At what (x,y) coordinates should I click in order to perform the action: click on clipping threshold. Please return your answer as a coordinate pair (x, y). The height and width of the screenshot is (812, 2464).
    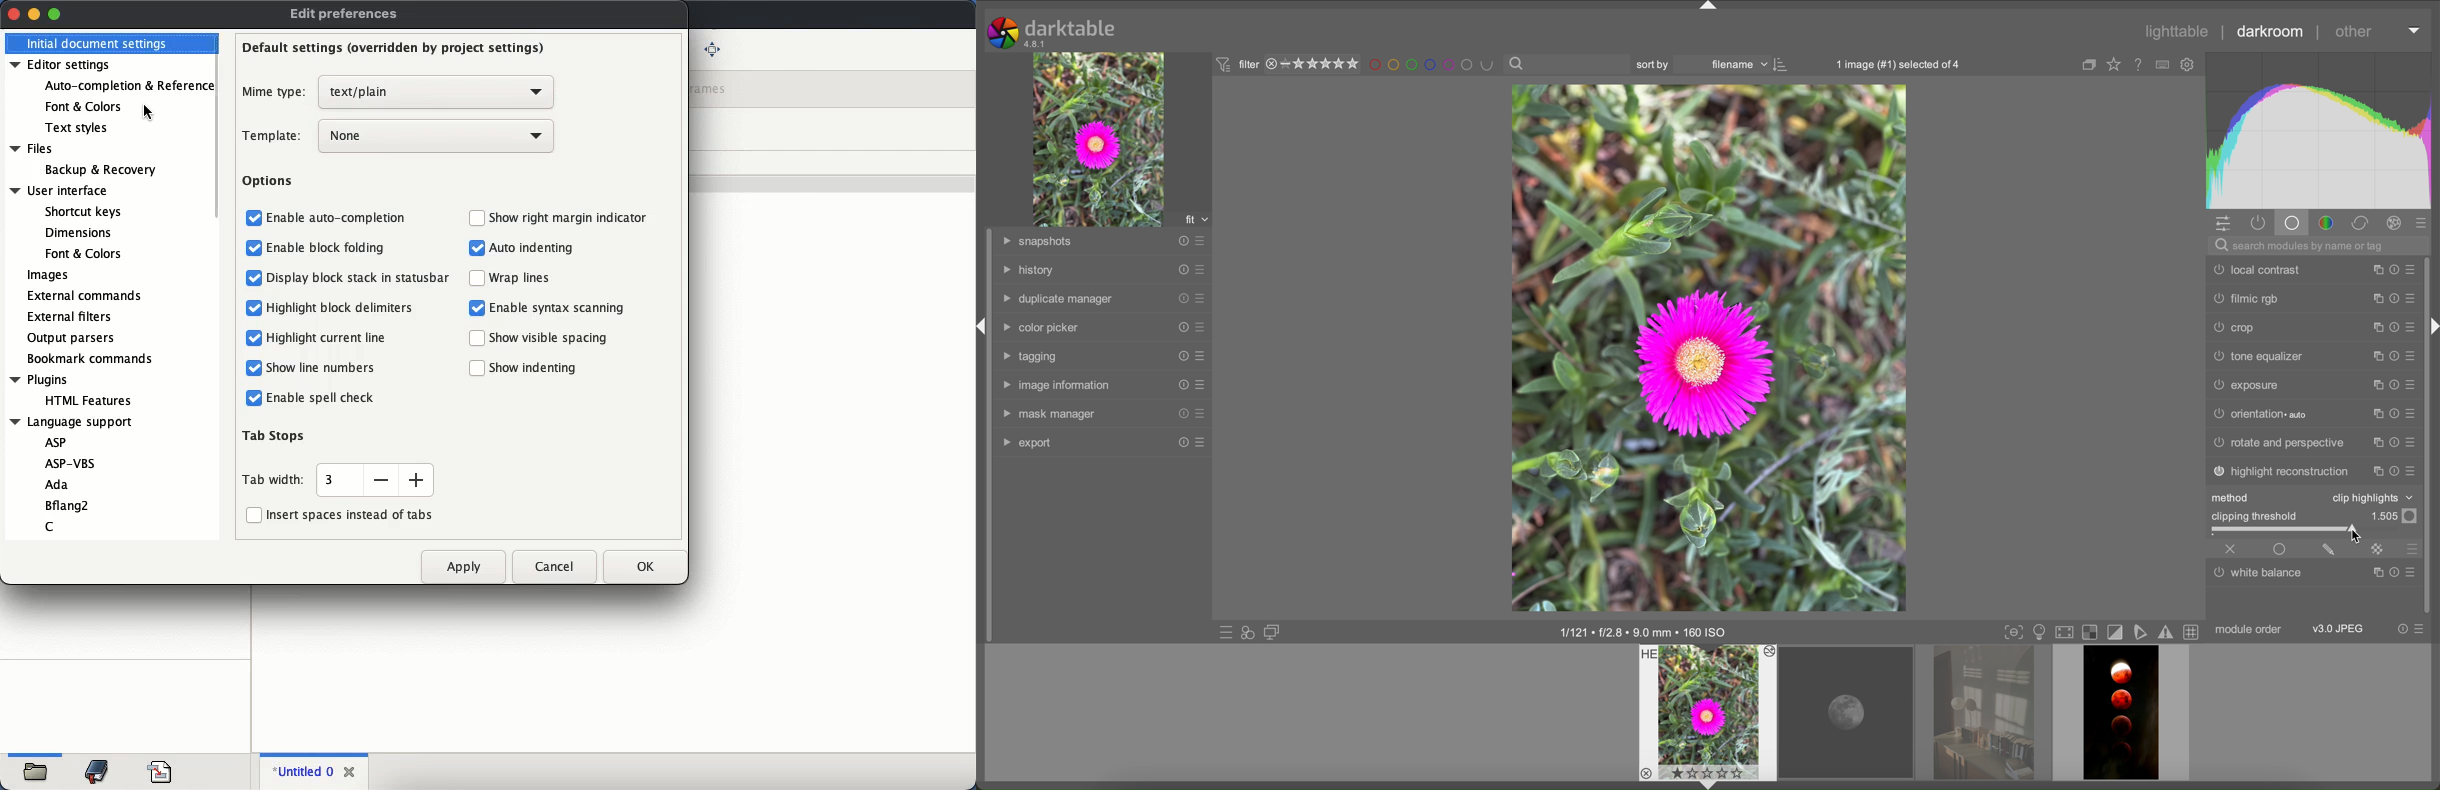
    Looking at the image, I should click on (2255, 515).